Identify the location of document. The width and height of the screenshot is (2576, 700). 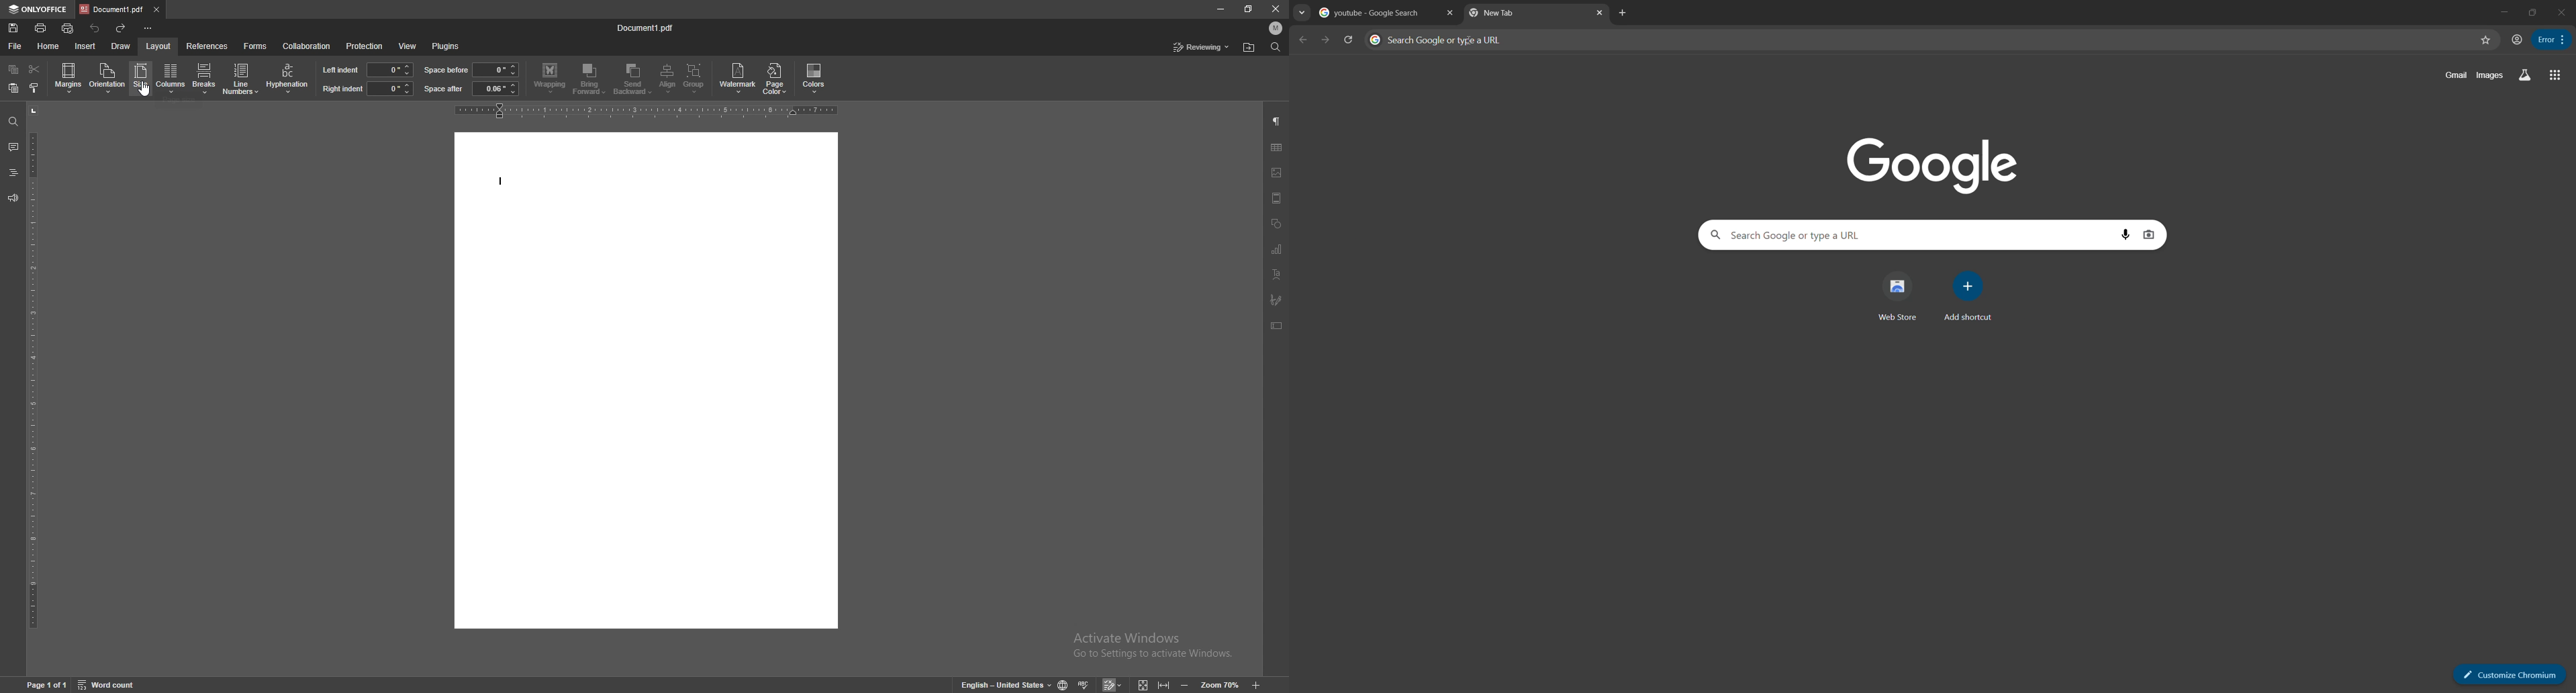
(645, 380).